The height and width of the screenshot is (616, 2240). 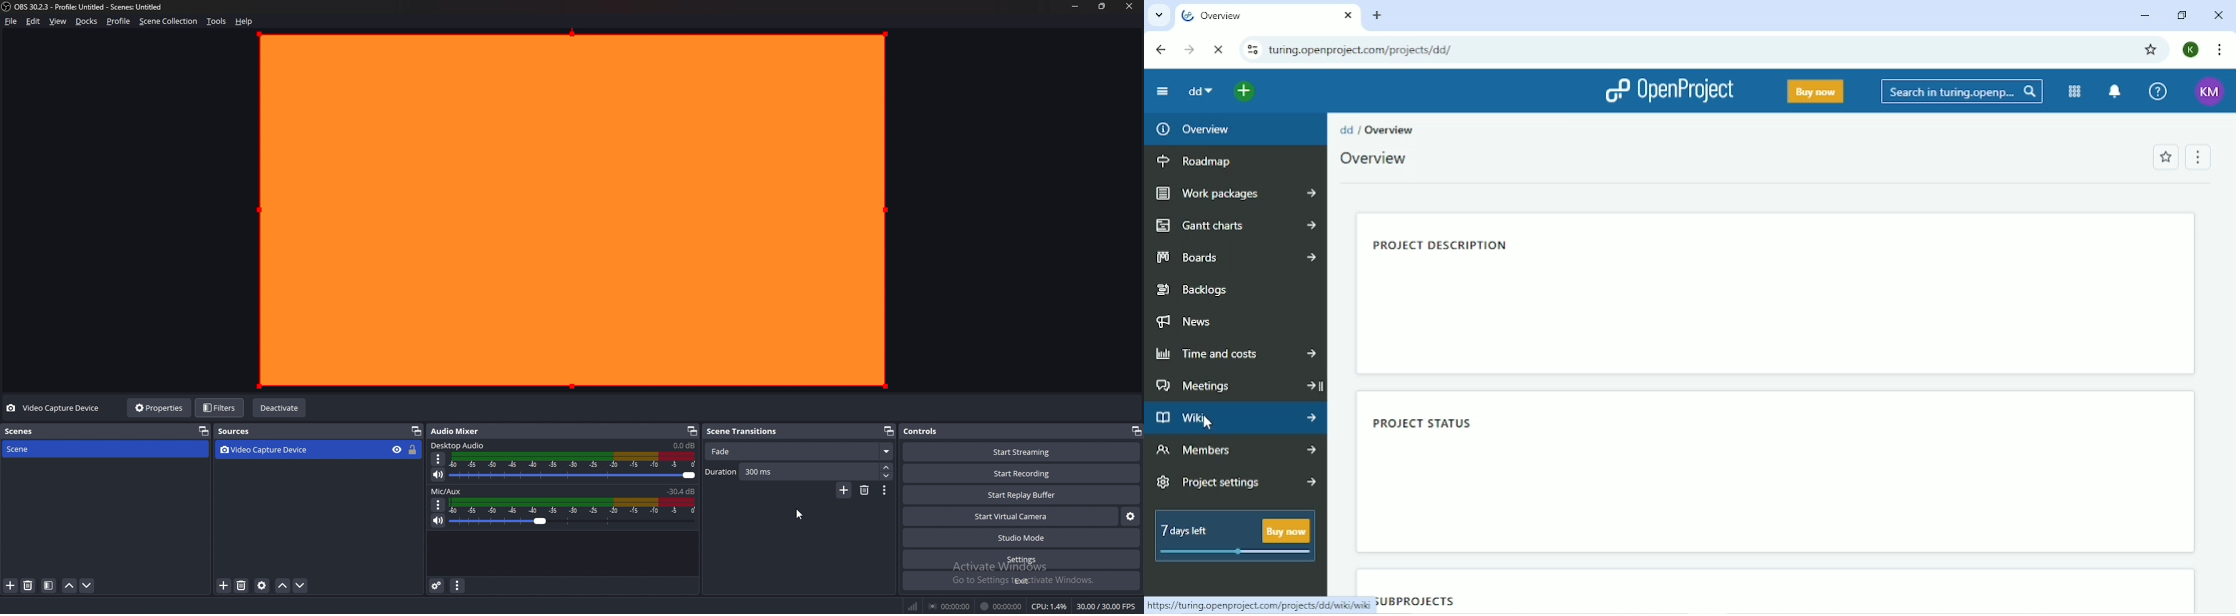 I want to click on duration, so click(x=792, y=472).